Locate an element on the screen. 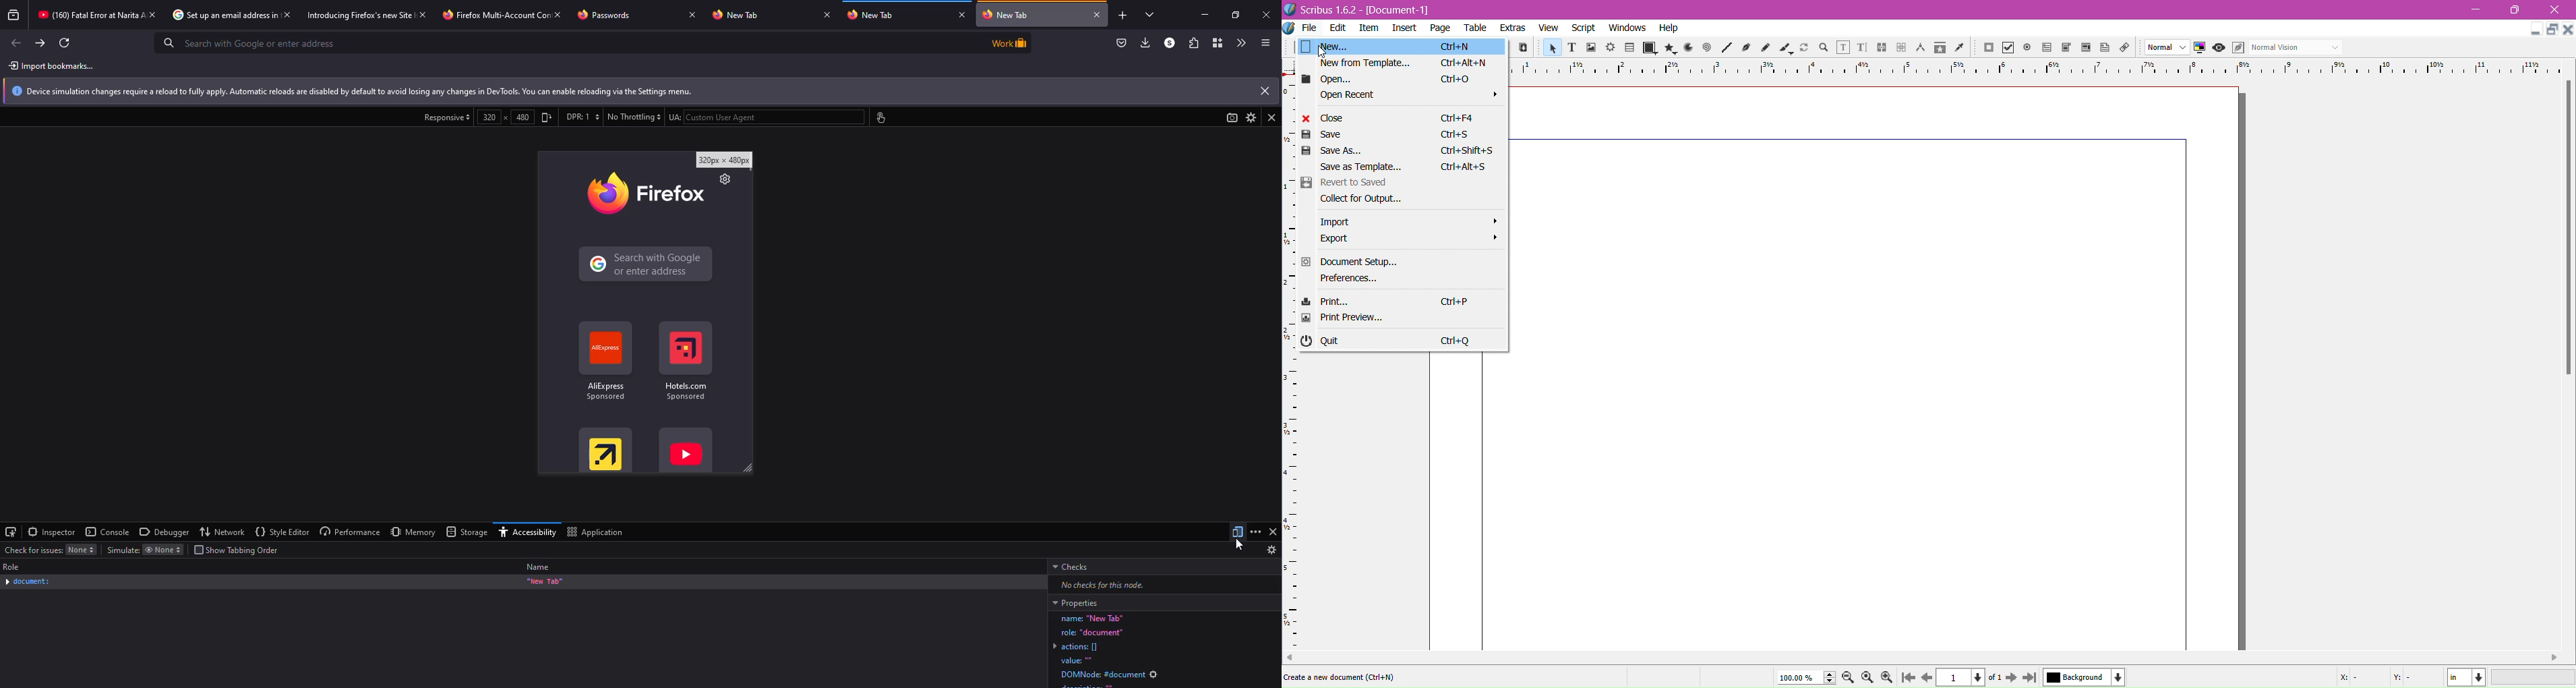 This screenshot has width=2576, height=700. close is located at coordinates (963, 15).